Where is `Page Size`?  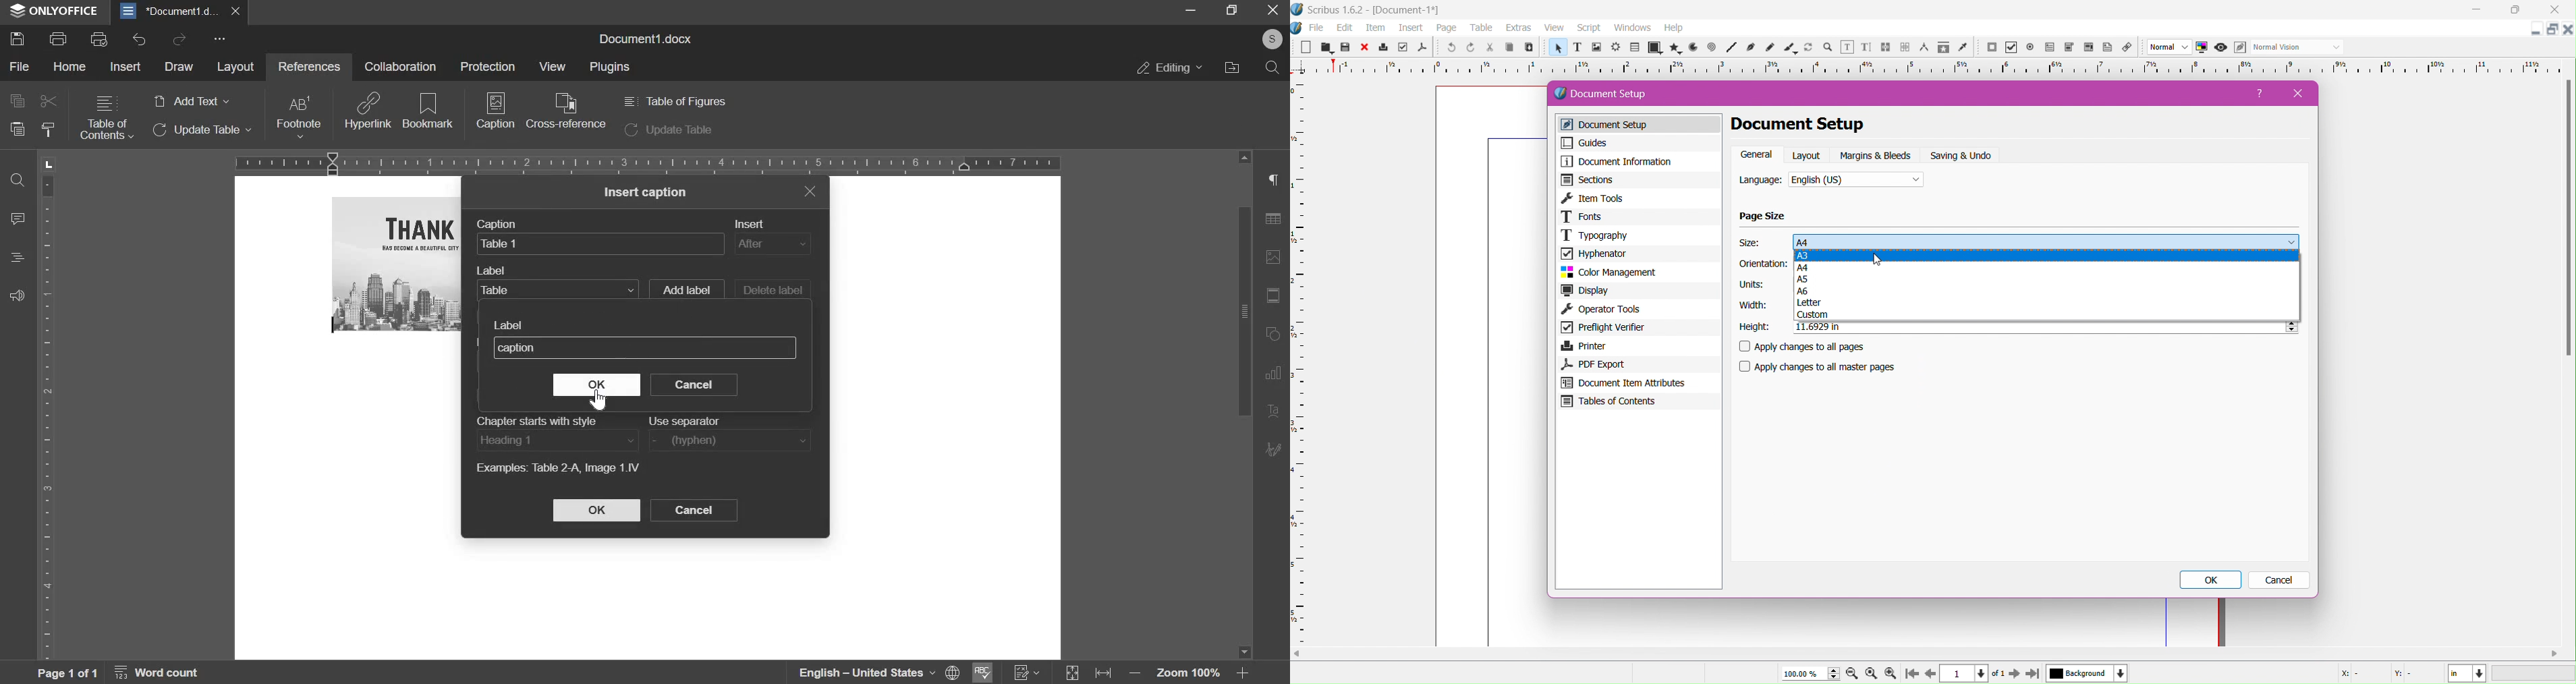 Page Size is located at coordinates (1764, 217).